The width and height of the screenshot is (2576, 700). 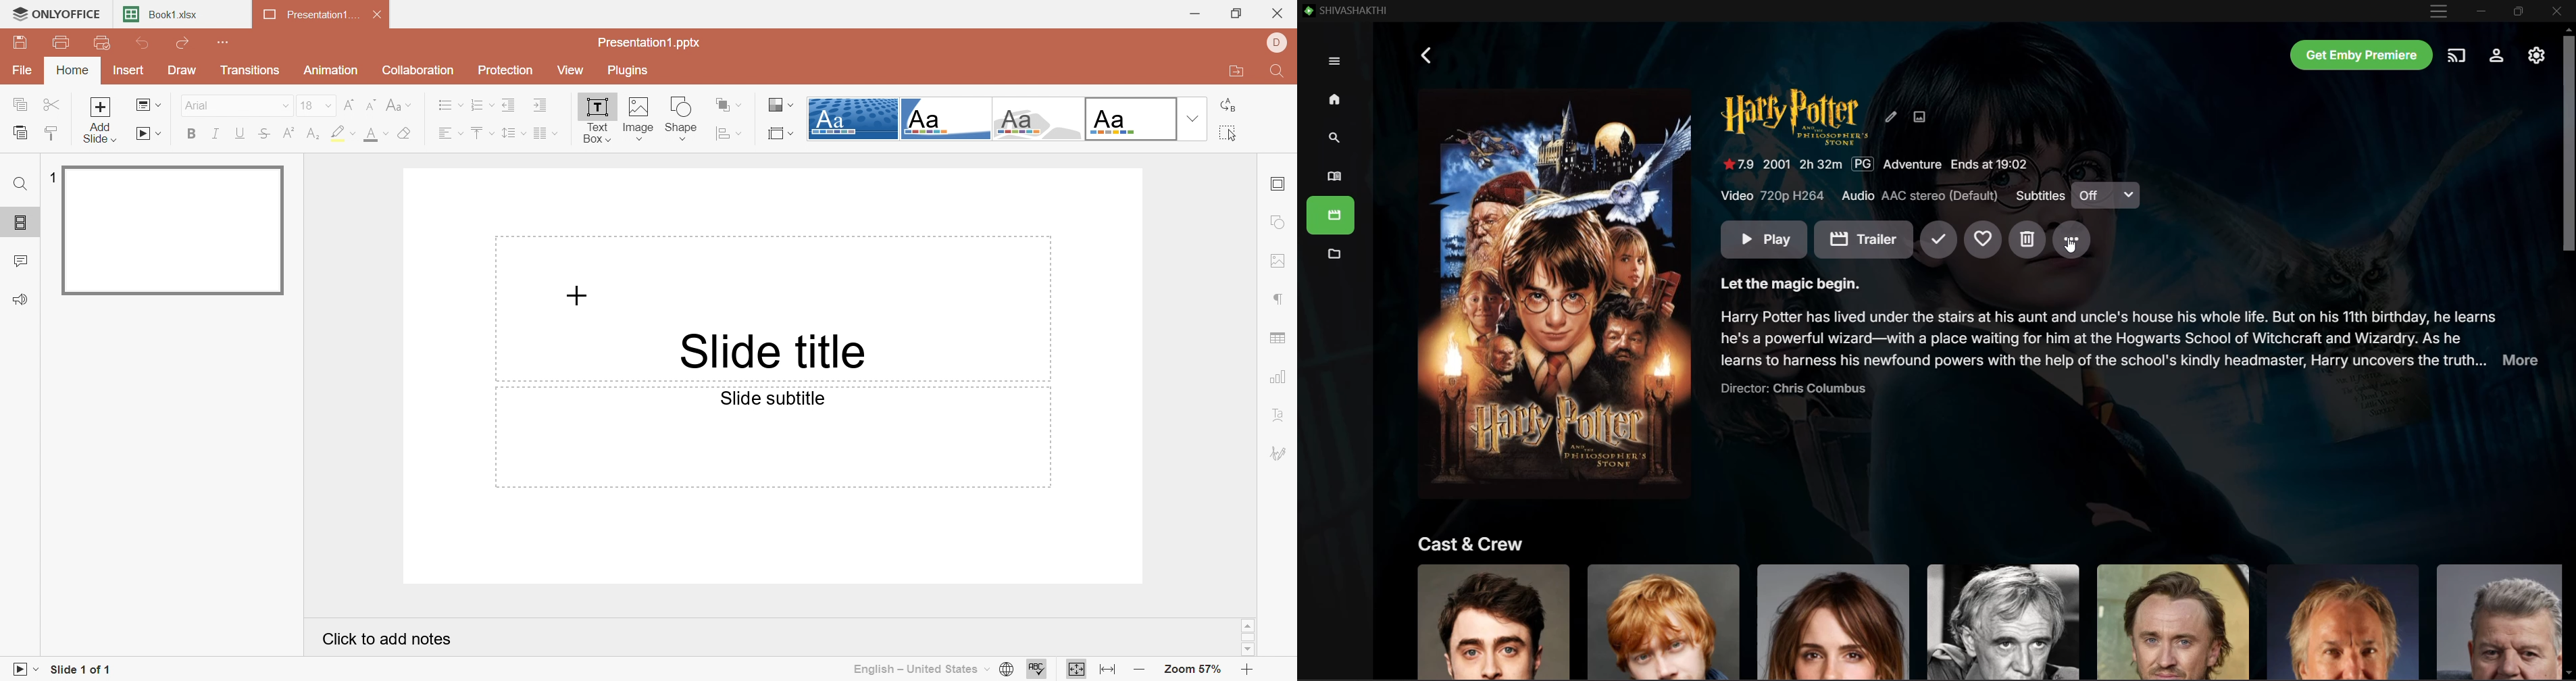 I want to click on English - United States, so click(x=921, y=672).